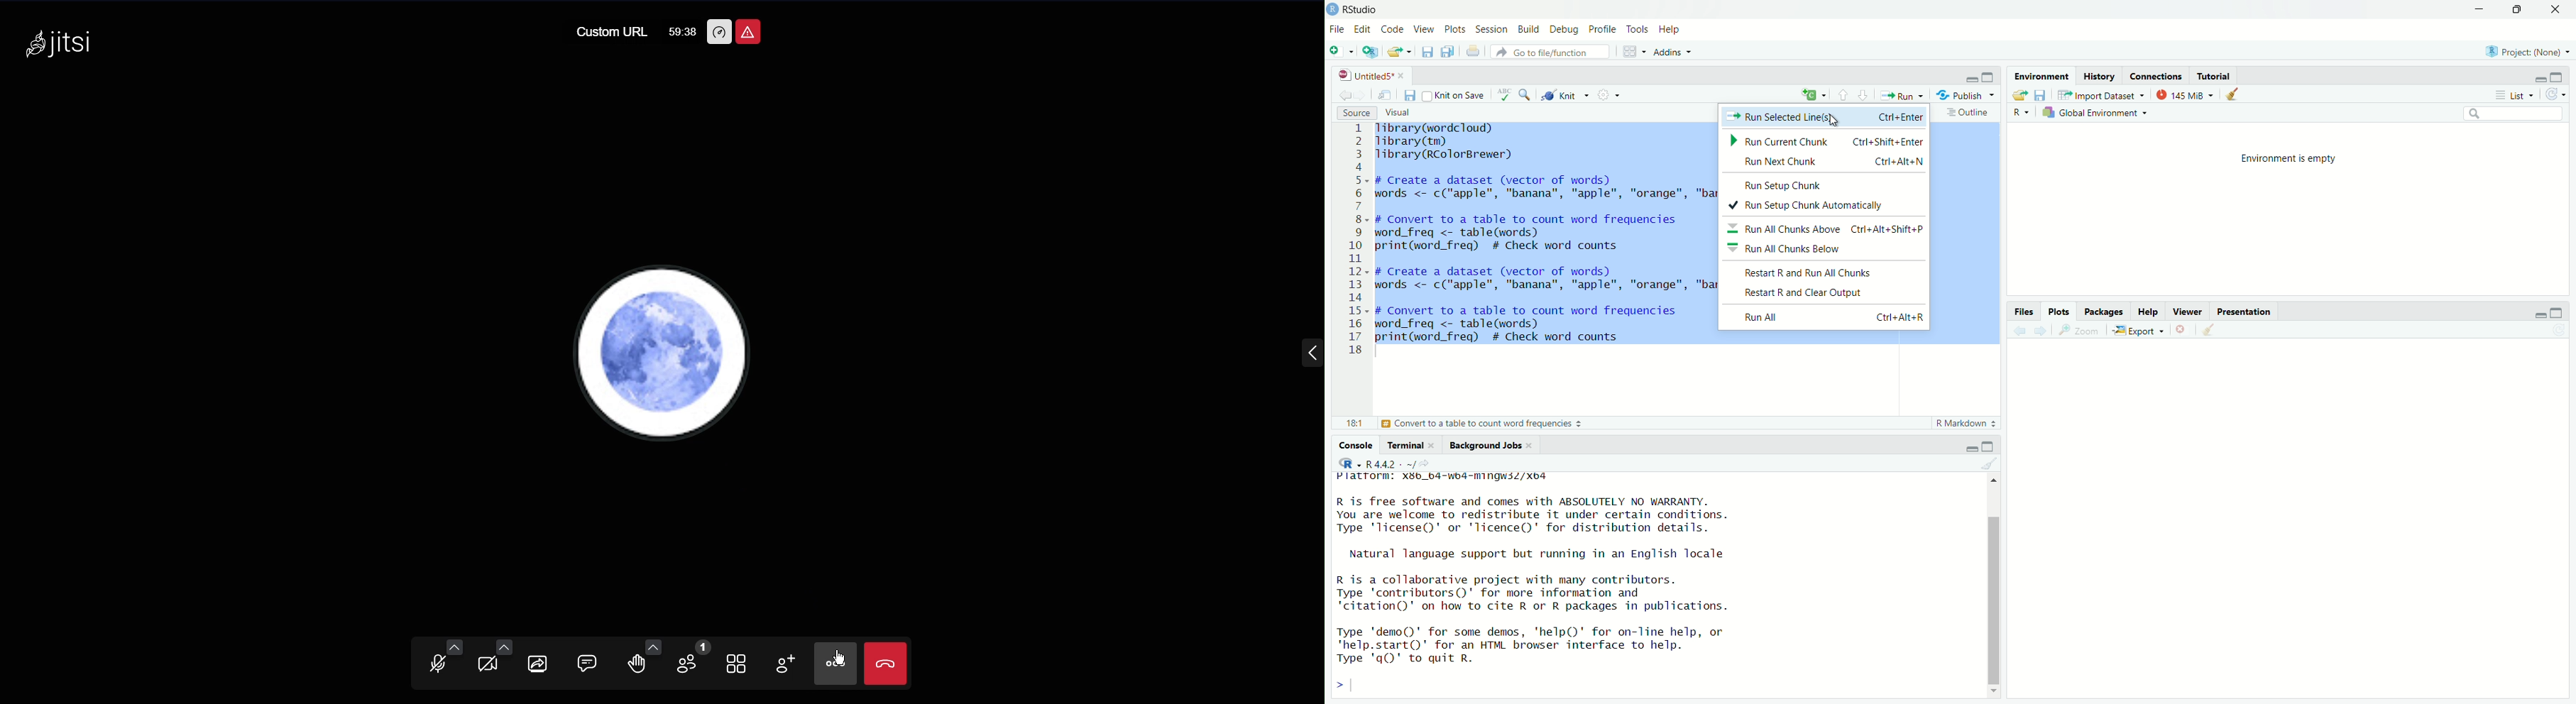  I want to click on Minimize, so click(1973, 450).